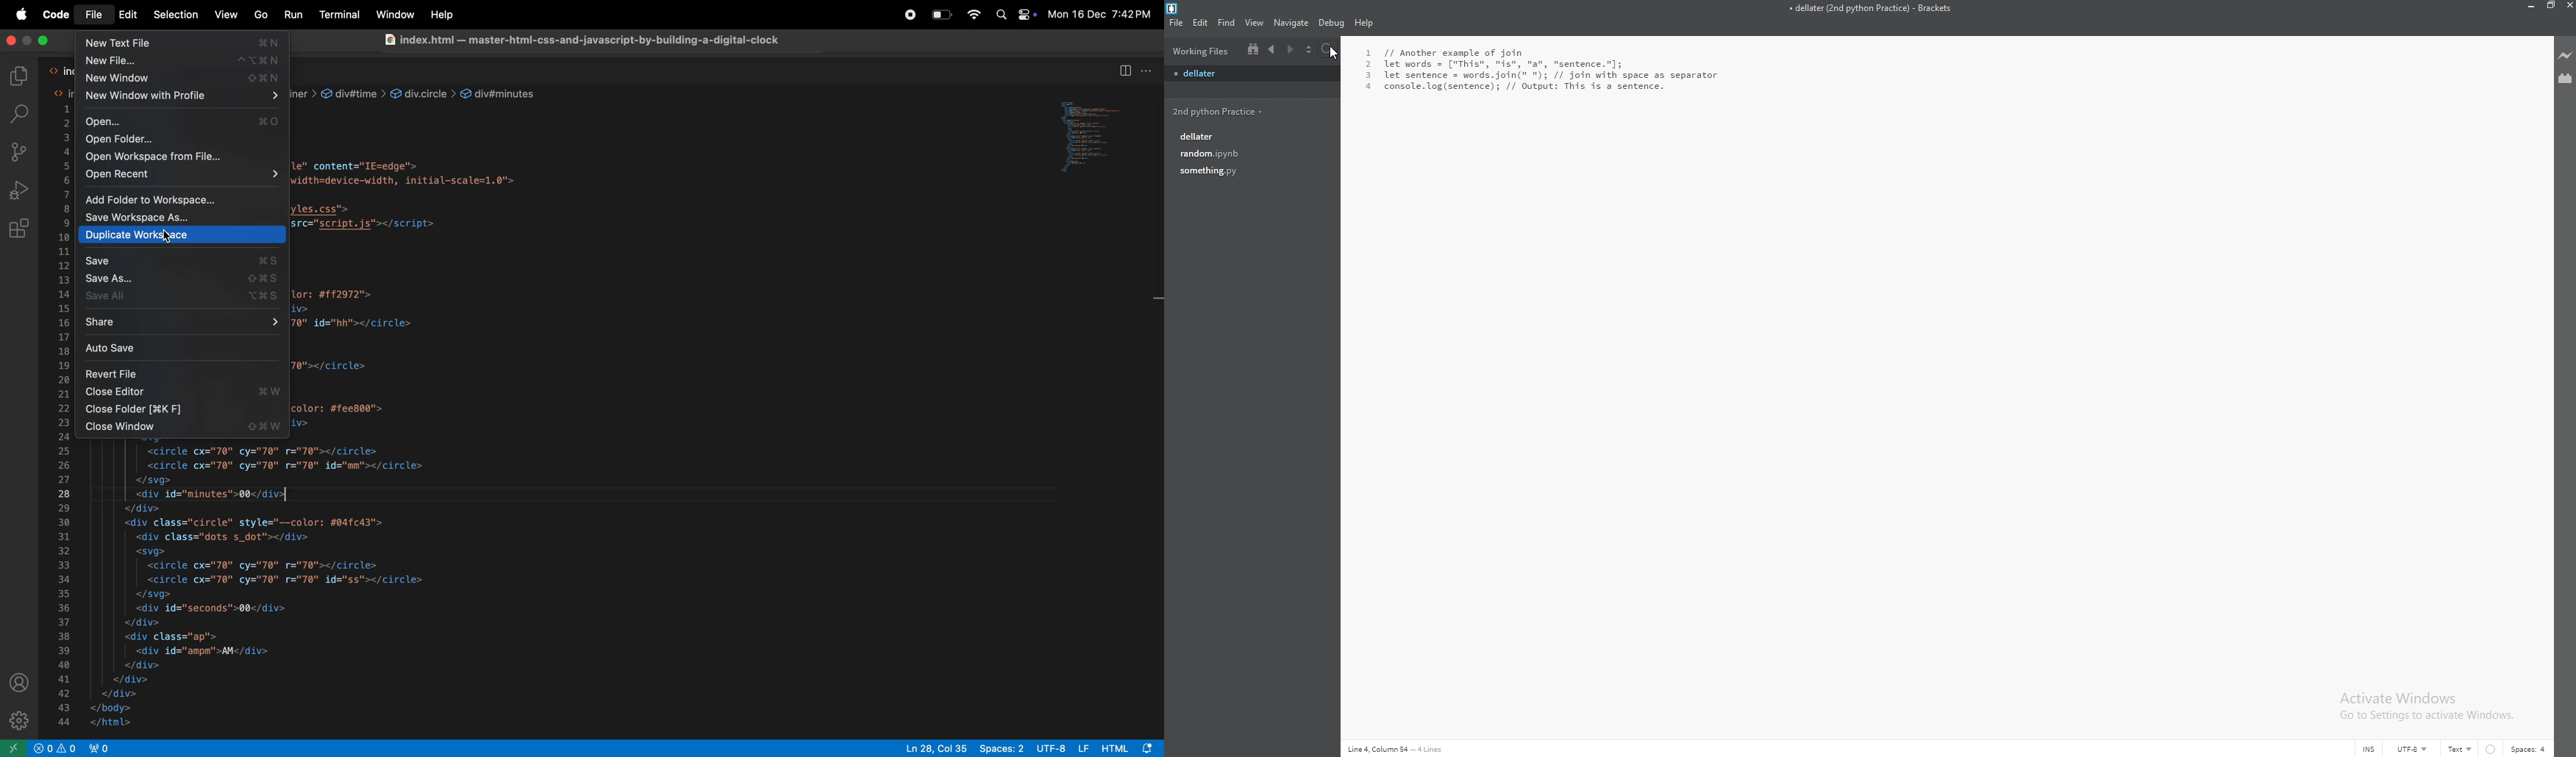 This screenshot has height=784, width=2576. I want to click on save all, so click(181, 297).